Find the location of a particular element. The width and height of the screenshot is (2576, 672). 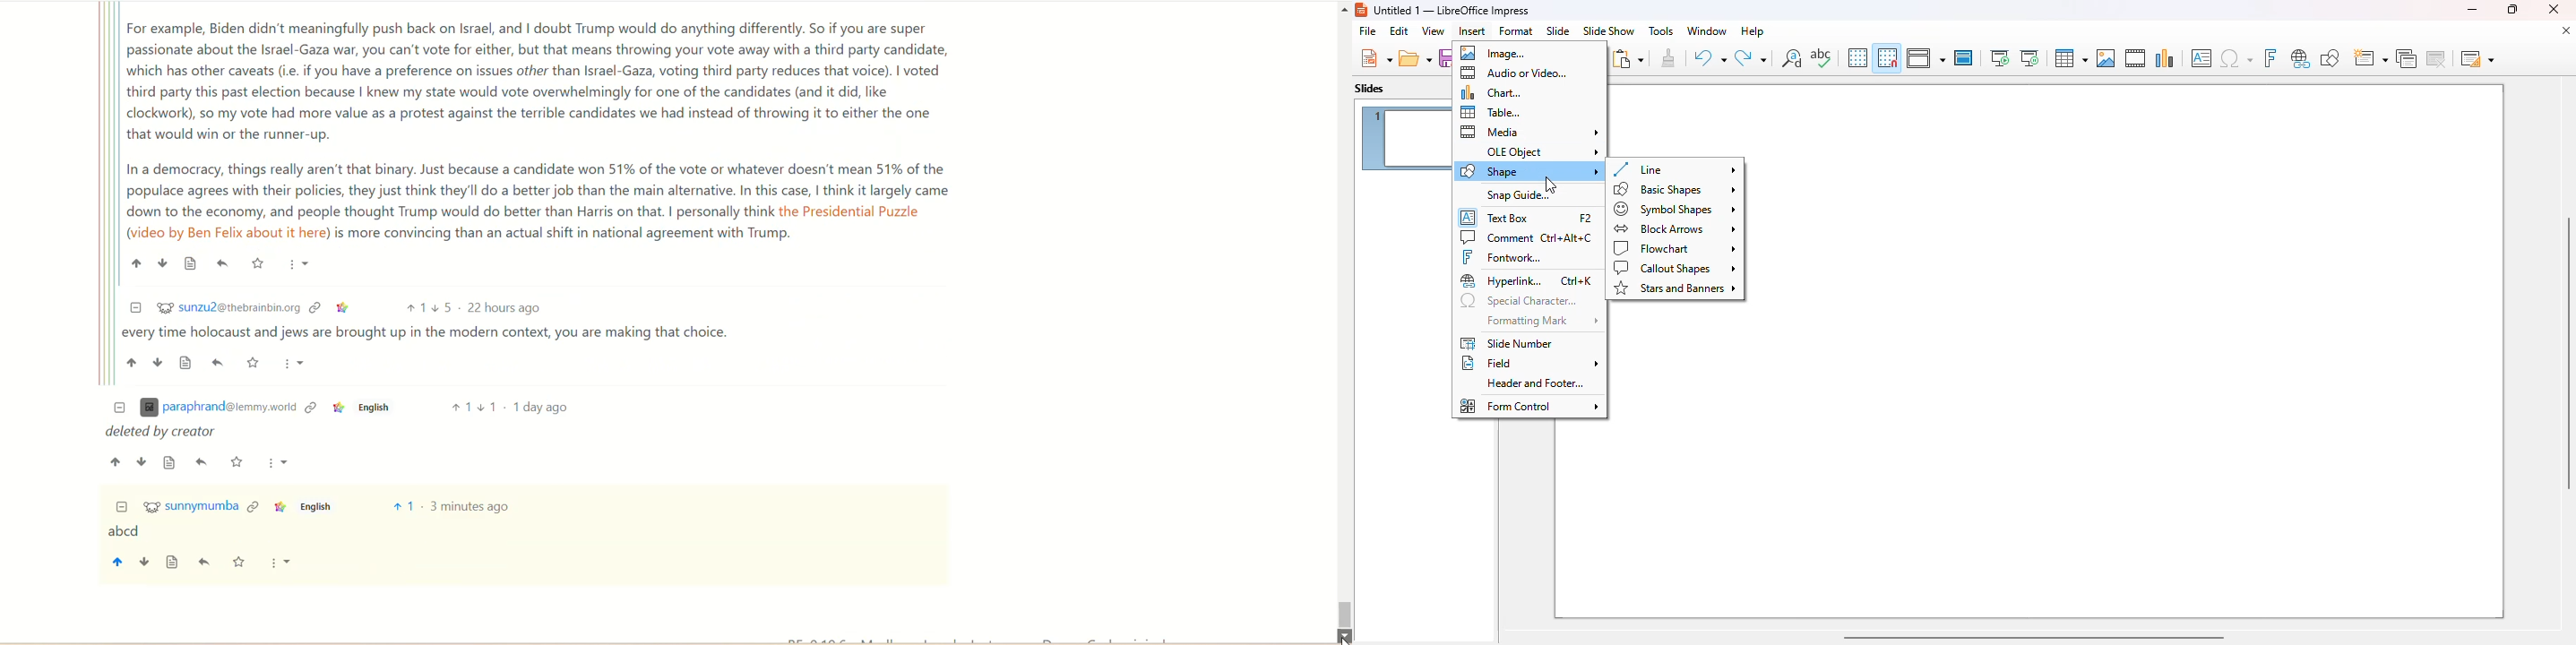

media is located at coordinates (1529, 132).